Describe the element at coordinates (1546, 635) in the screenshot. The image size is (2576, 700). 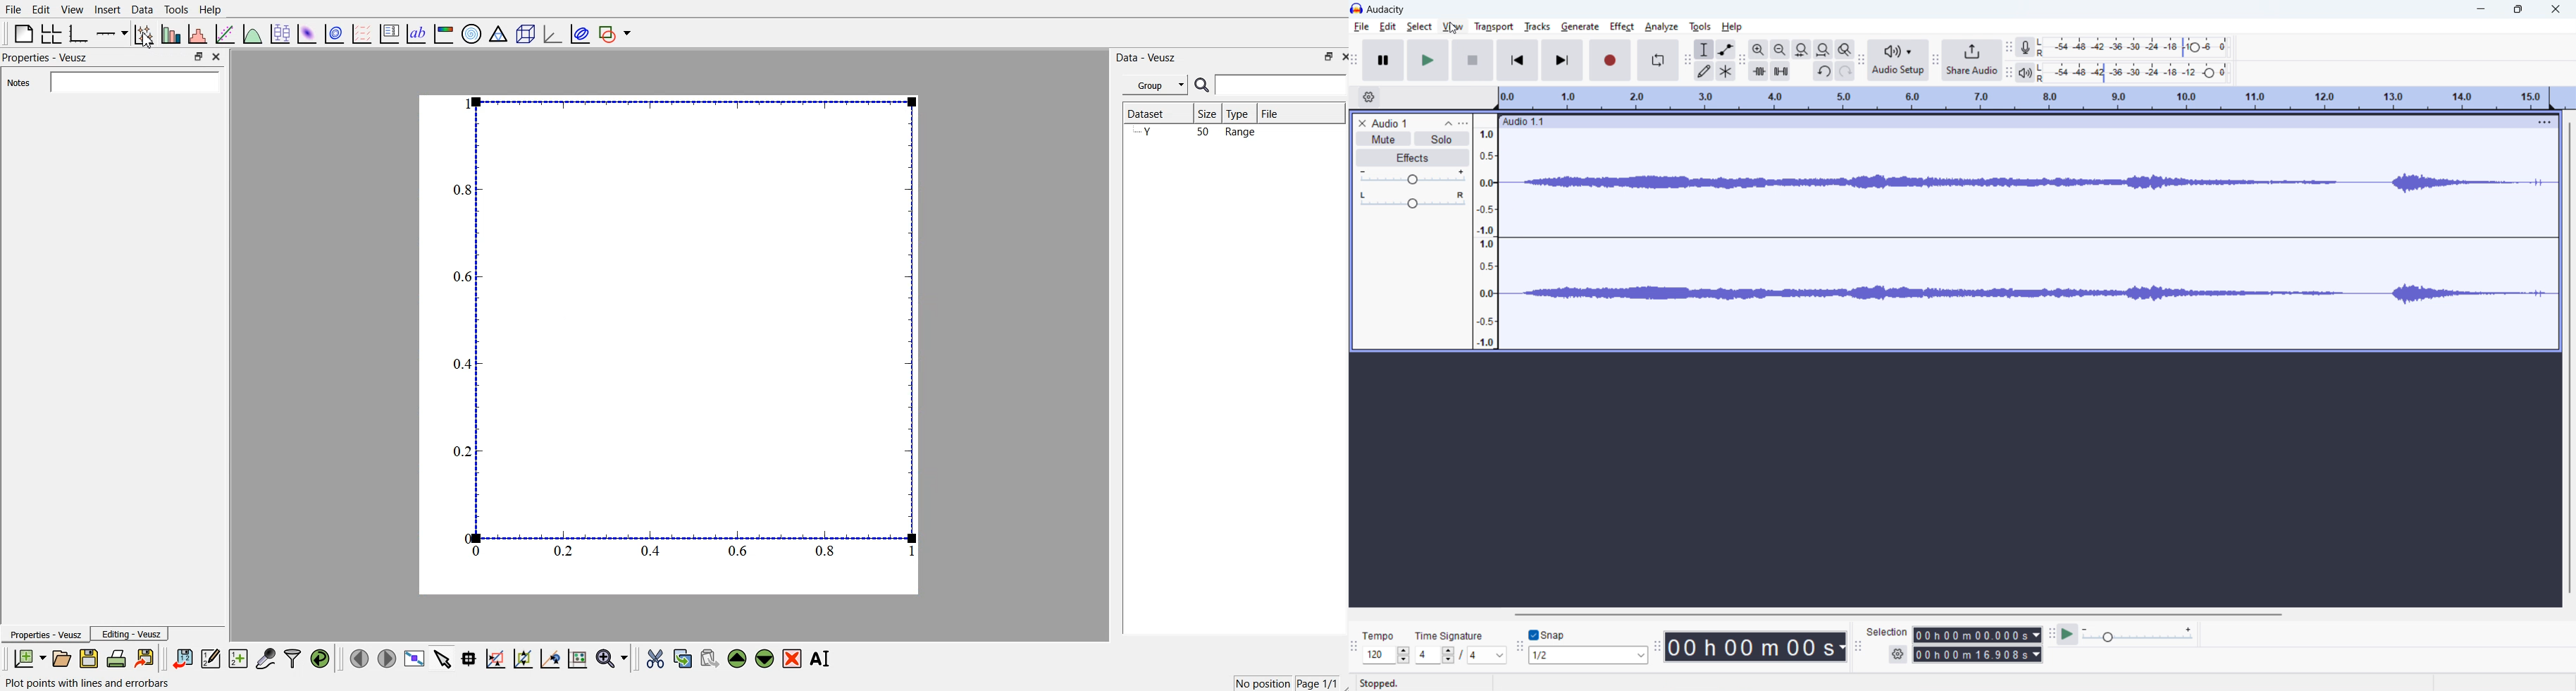
I see `toggle snap` at that location.